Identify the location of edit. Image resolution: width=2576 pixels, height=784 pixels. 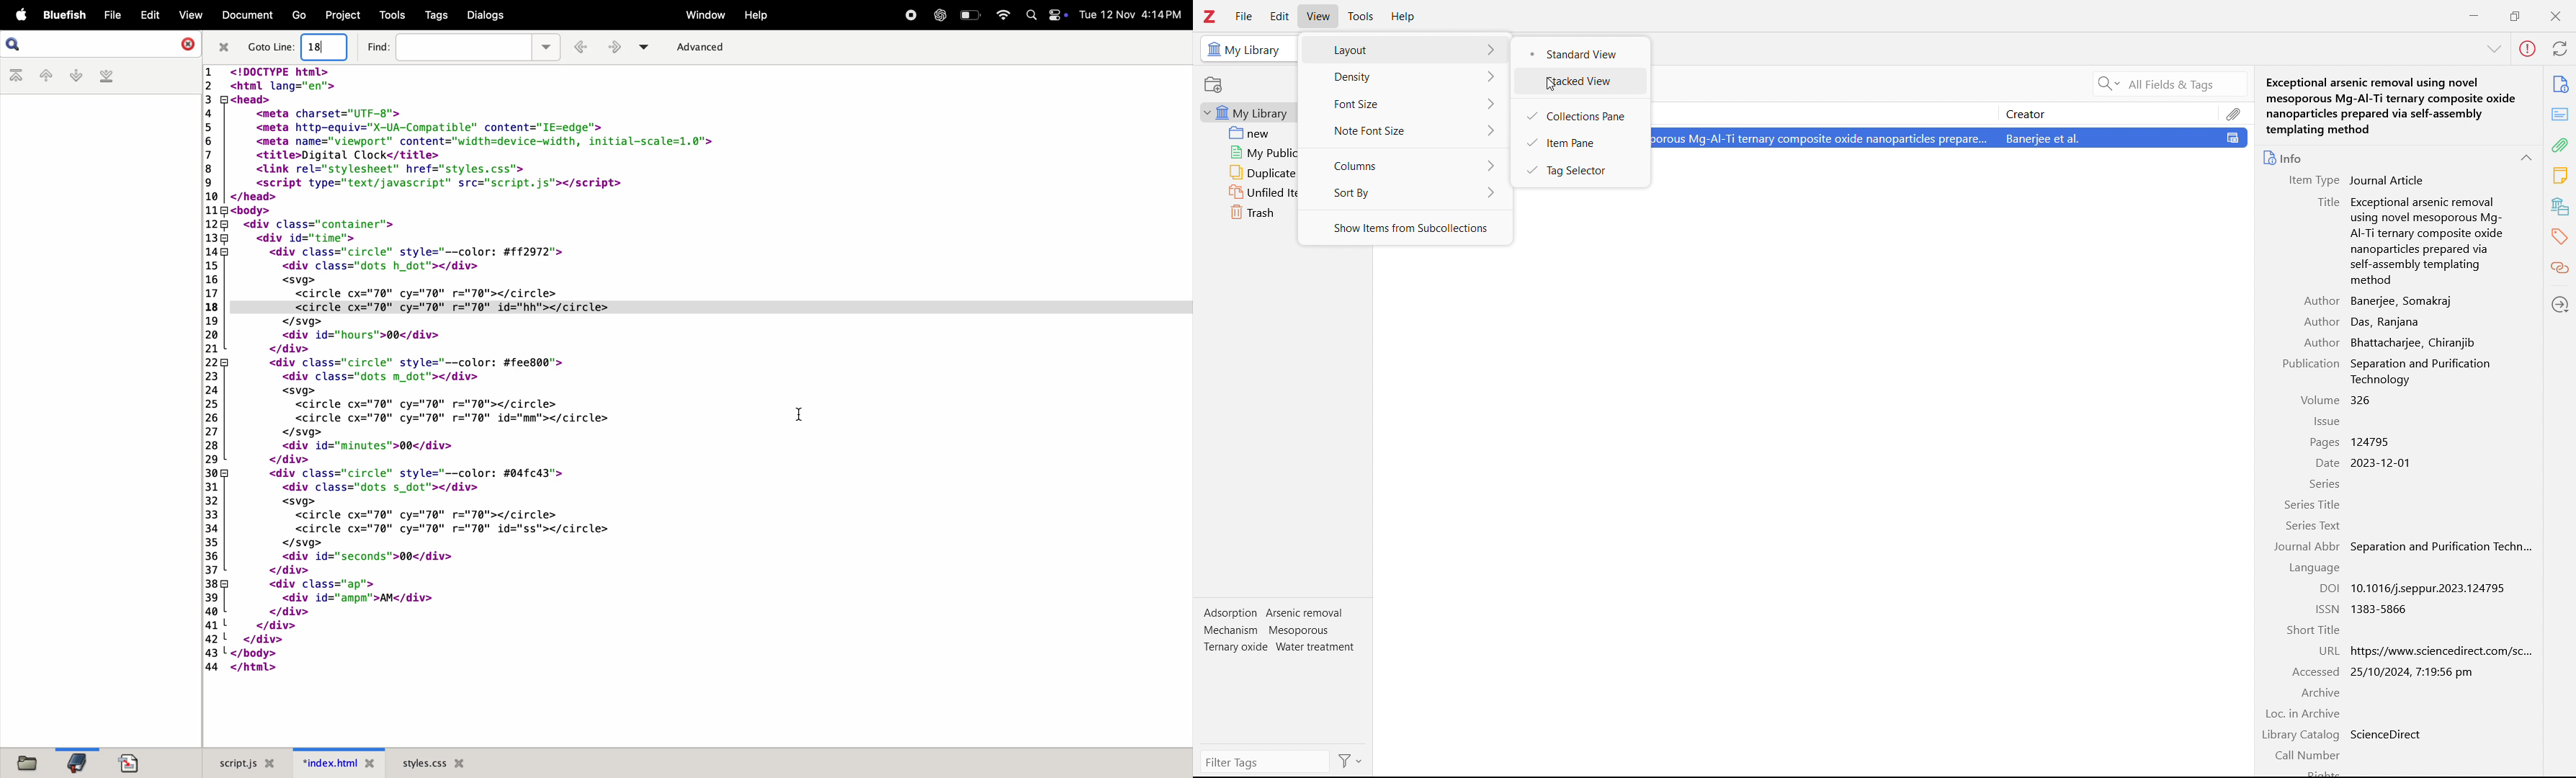
(1279, 17).